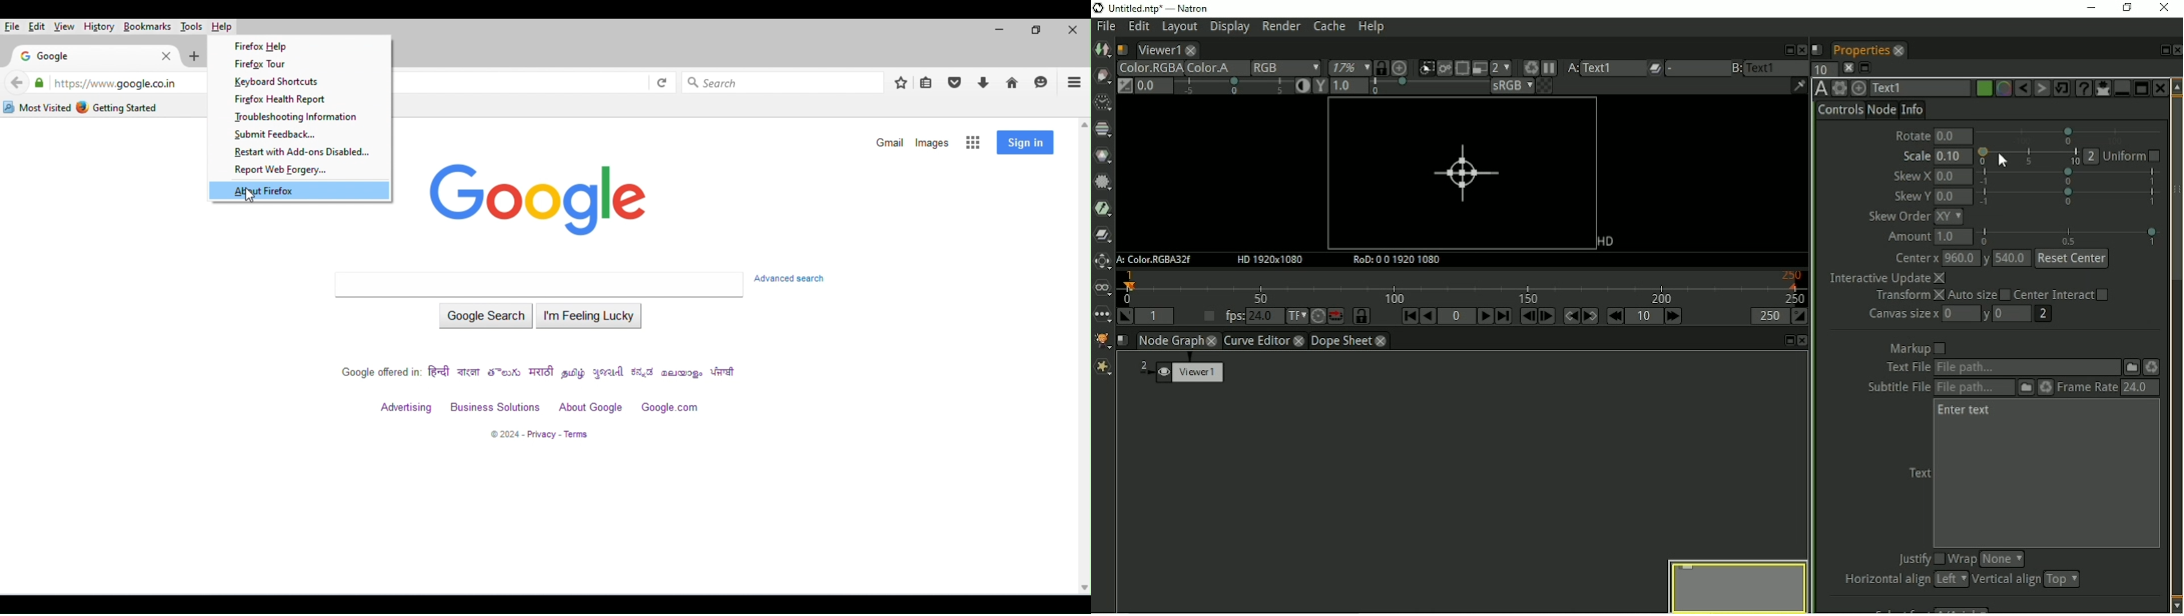 The image size is (2184, 616). What do you see at coordinates (795, 279) in the screenshot?
I see `advanced search` at bounding box center [795, 279].